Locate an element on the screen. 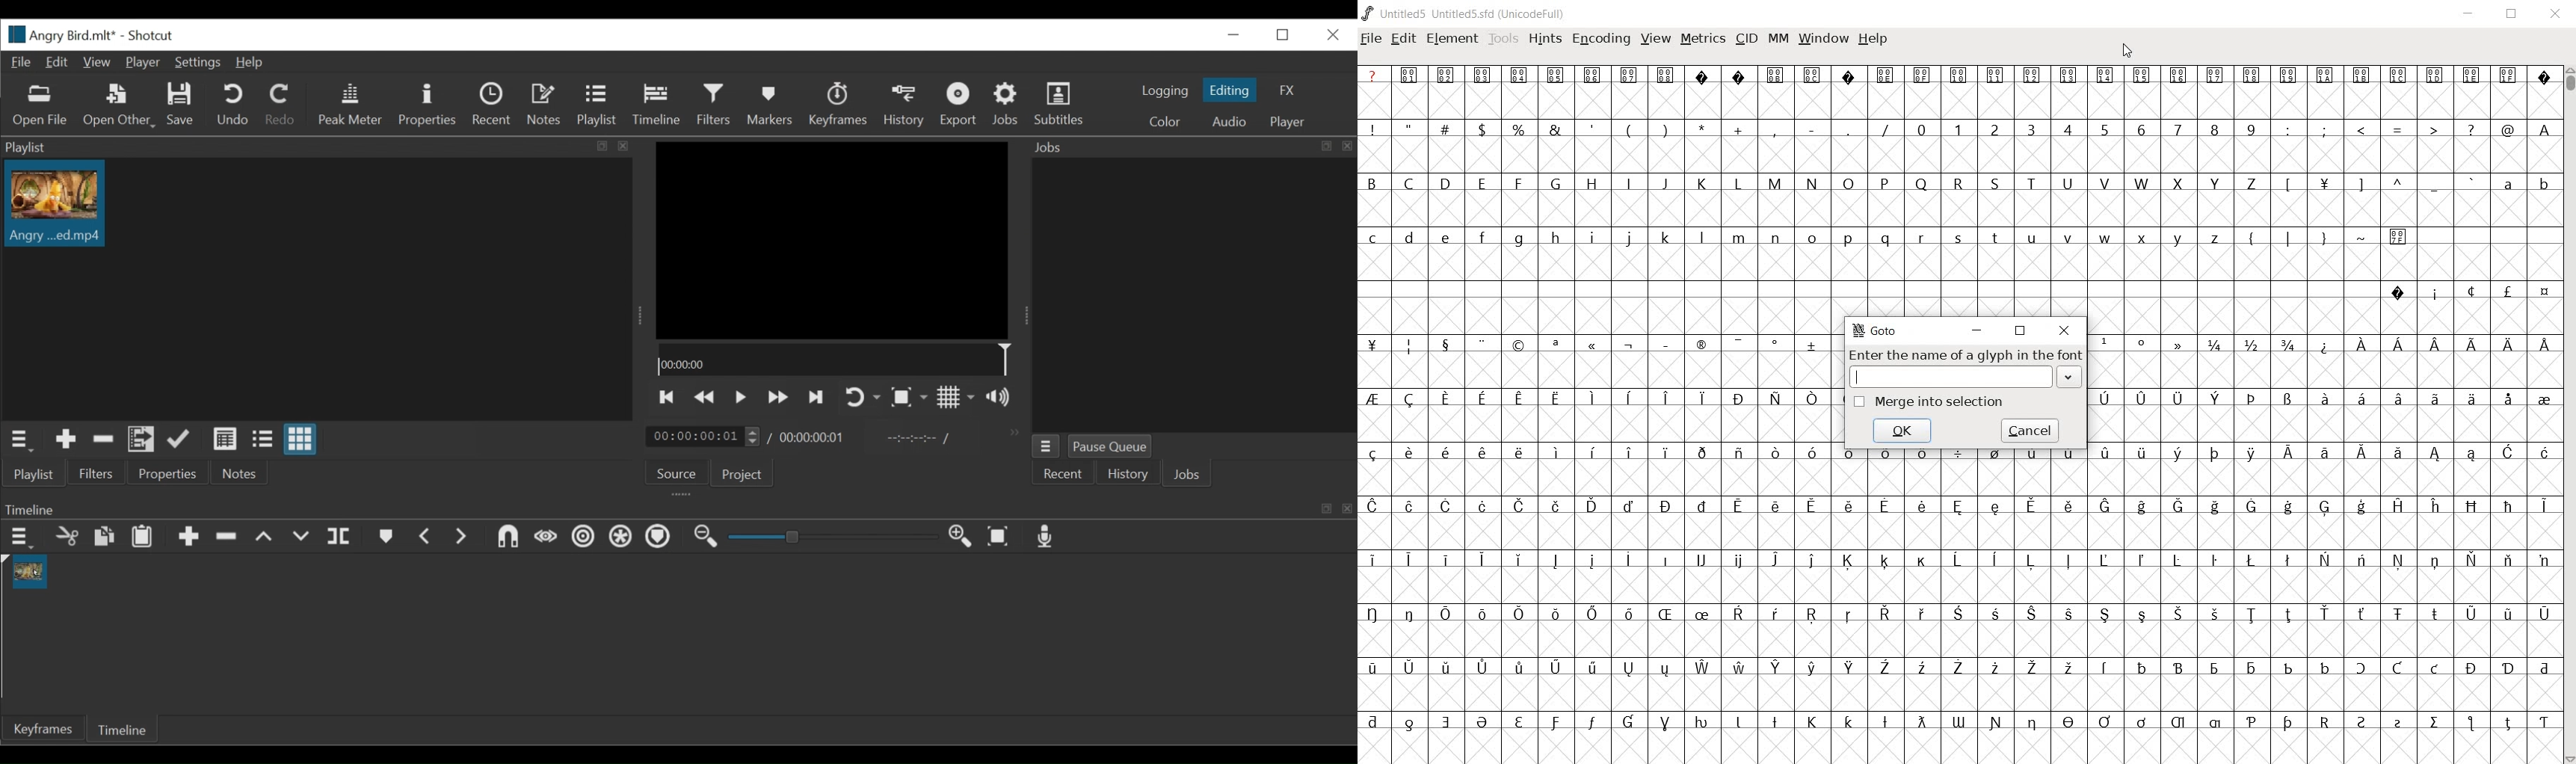 This screenshot has width=2576, height=784. Symbol is located at coordinates (1628, 561).